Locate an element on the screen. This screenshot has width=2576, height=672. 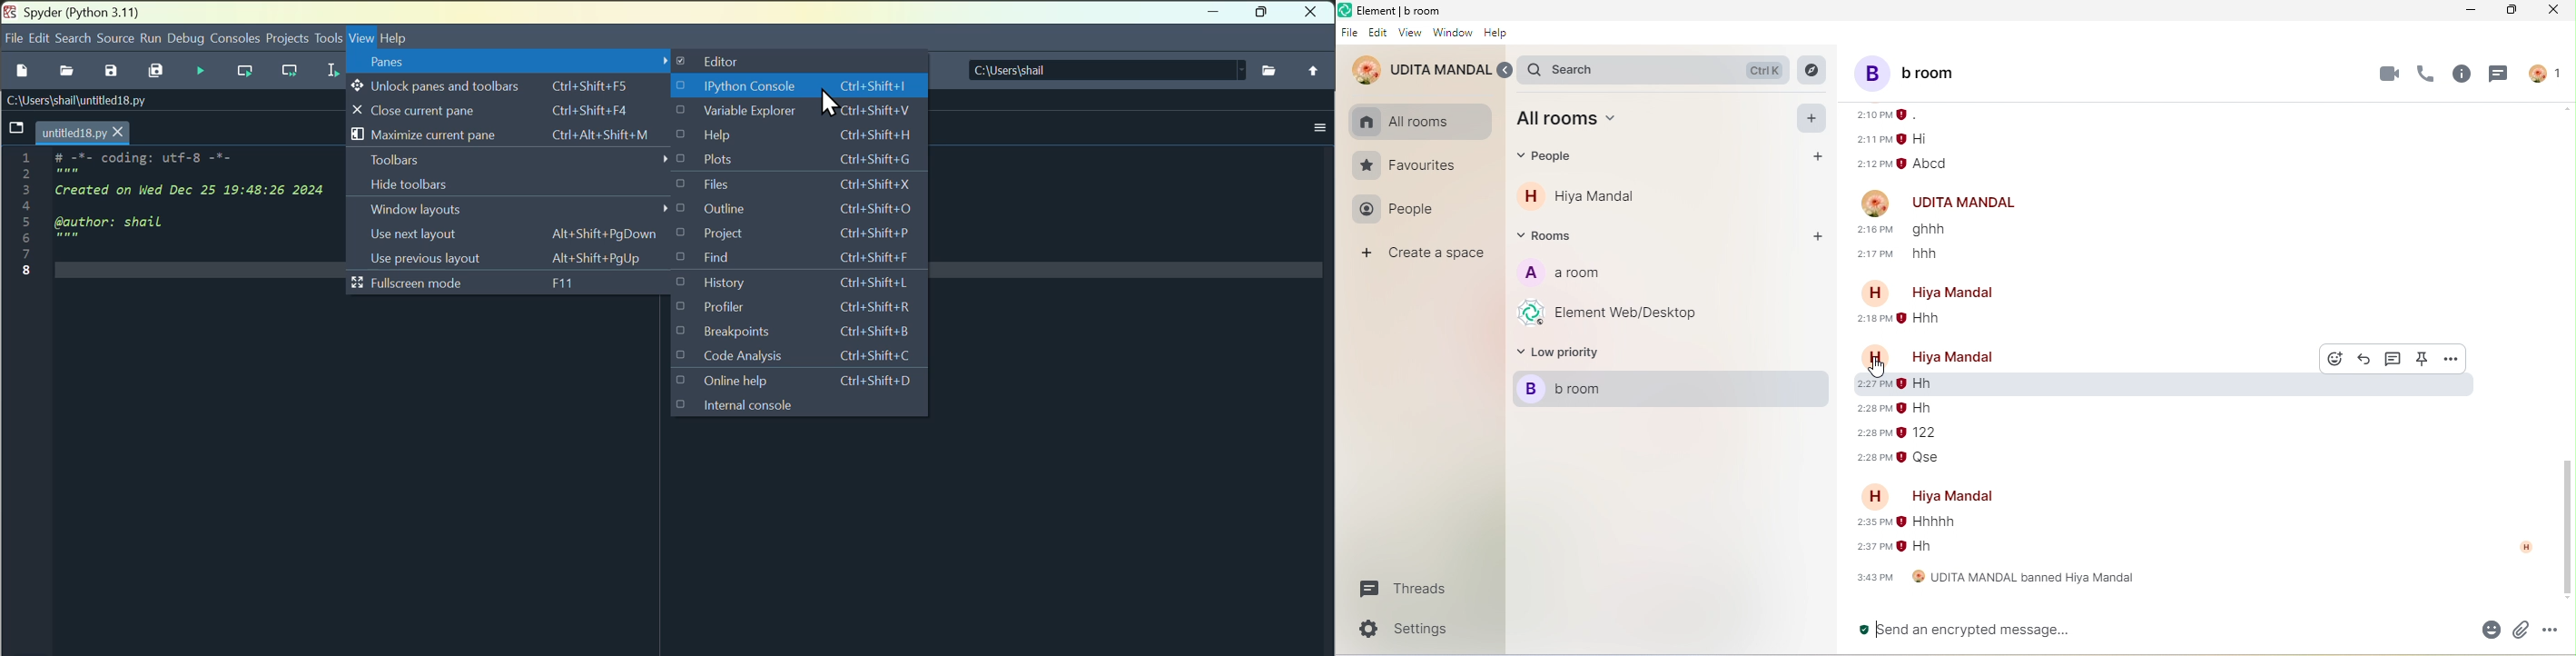
view is located at coordinates (1412, 32).